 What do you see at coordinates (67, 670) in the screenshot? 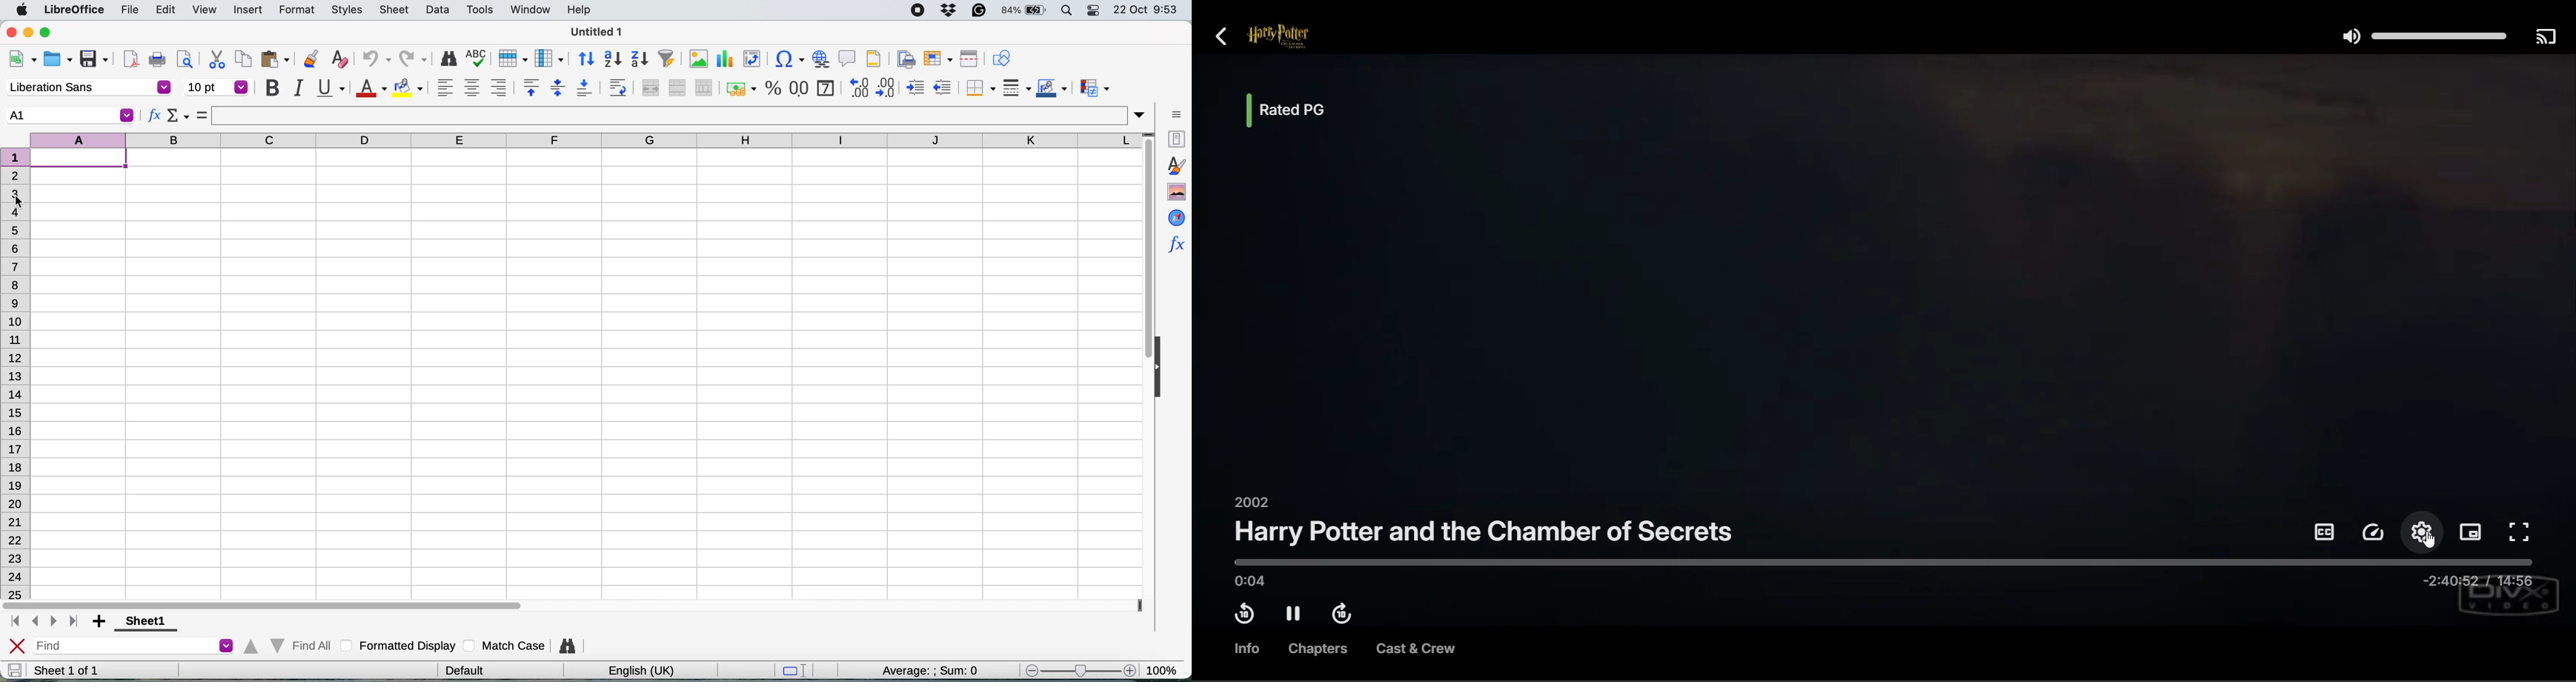
I see `sheet 1 of 1` at bounding box center [67, 670].